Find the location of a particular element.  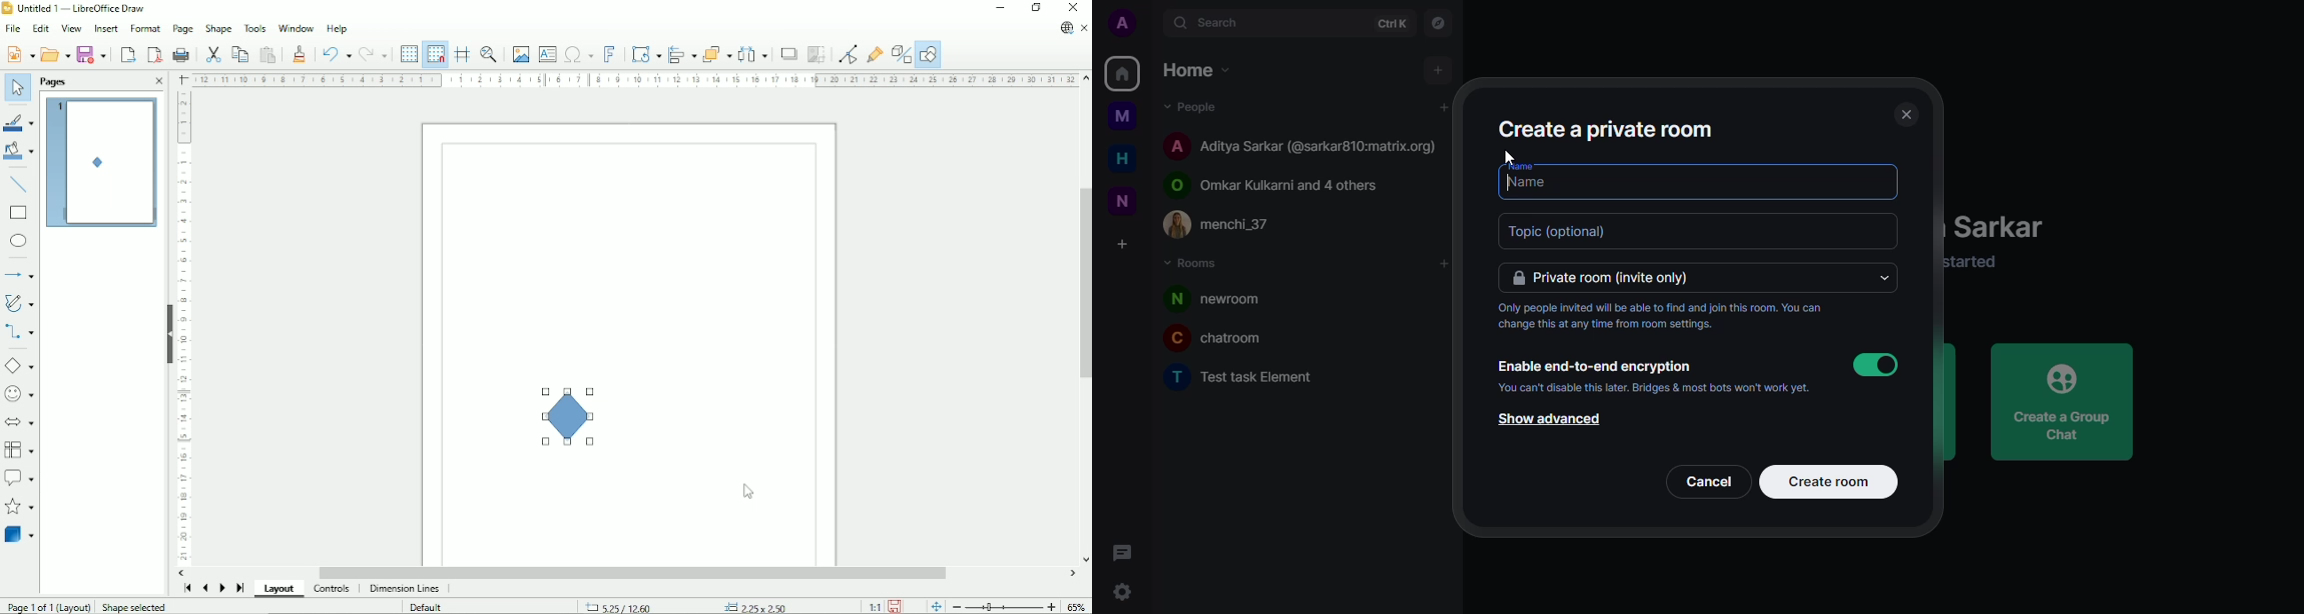

Callout shapes is located at coordinates (20, 478).